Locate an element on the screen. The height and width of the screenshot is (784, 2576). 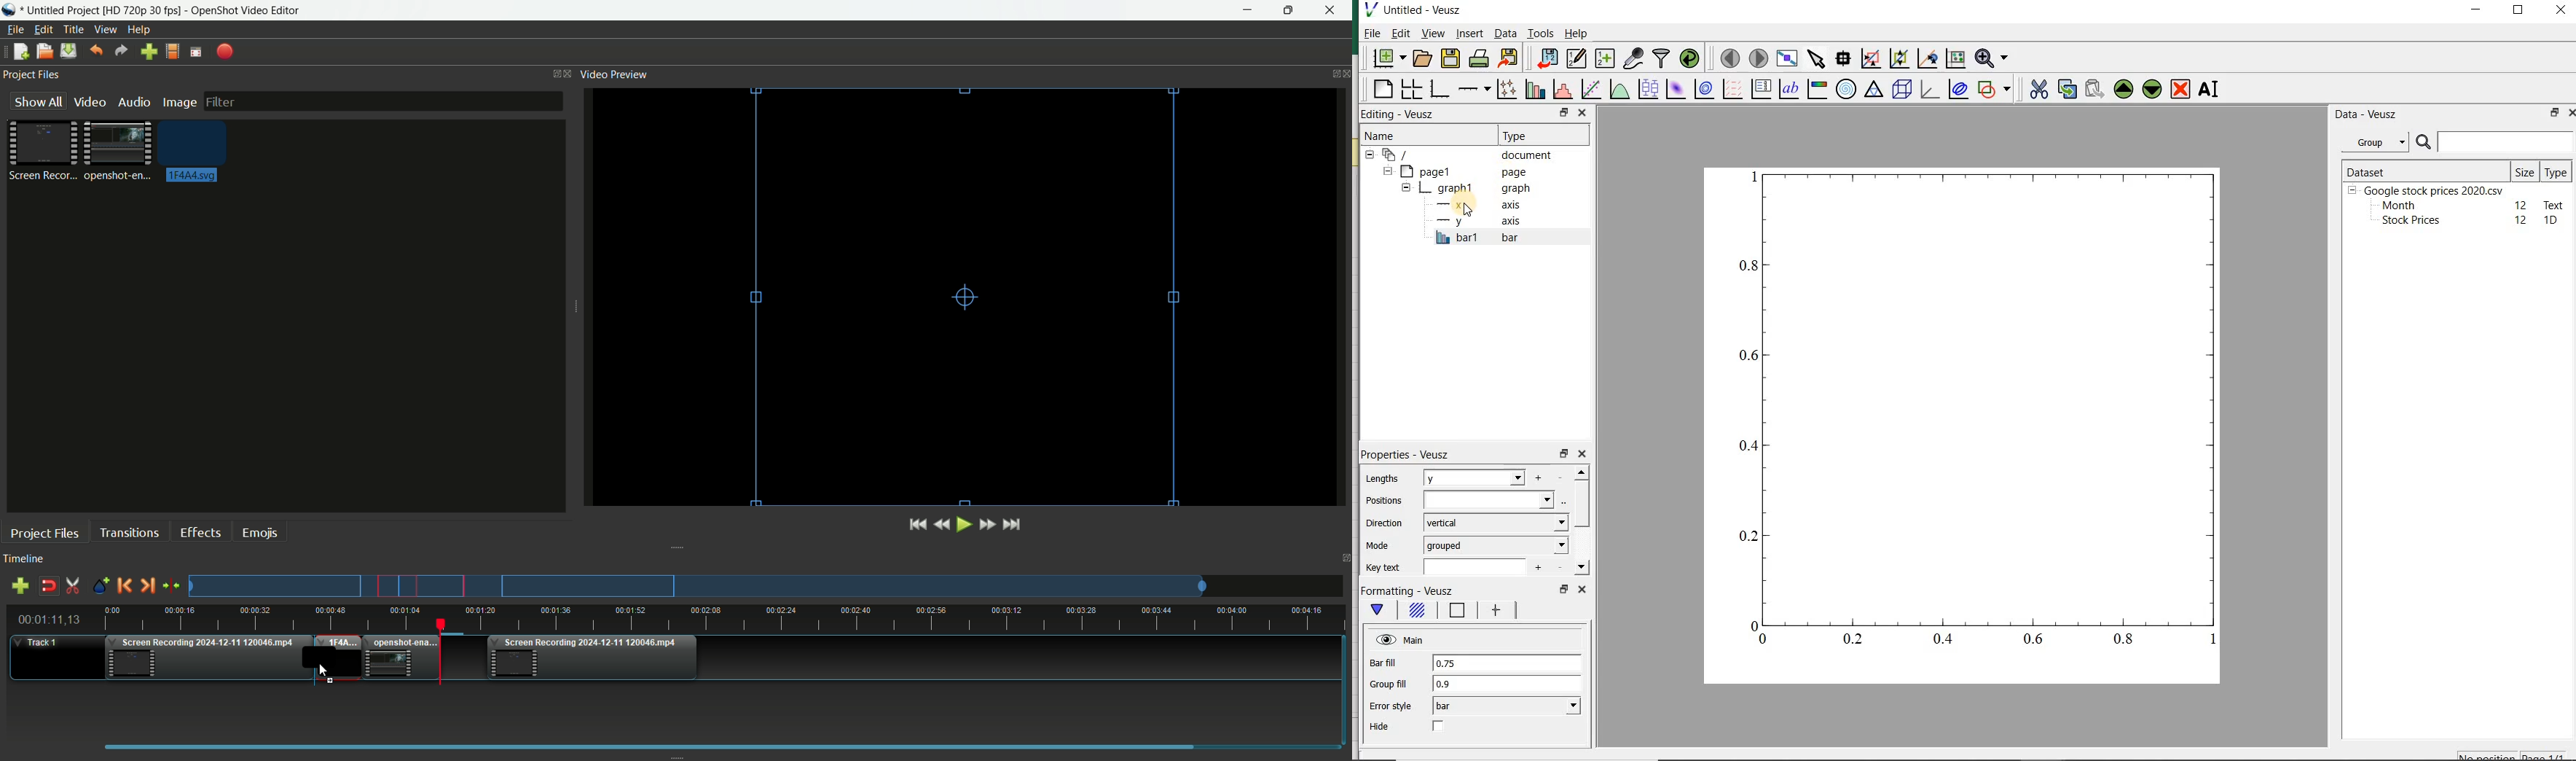
Track one timeline is located at coordinates (39, 643).